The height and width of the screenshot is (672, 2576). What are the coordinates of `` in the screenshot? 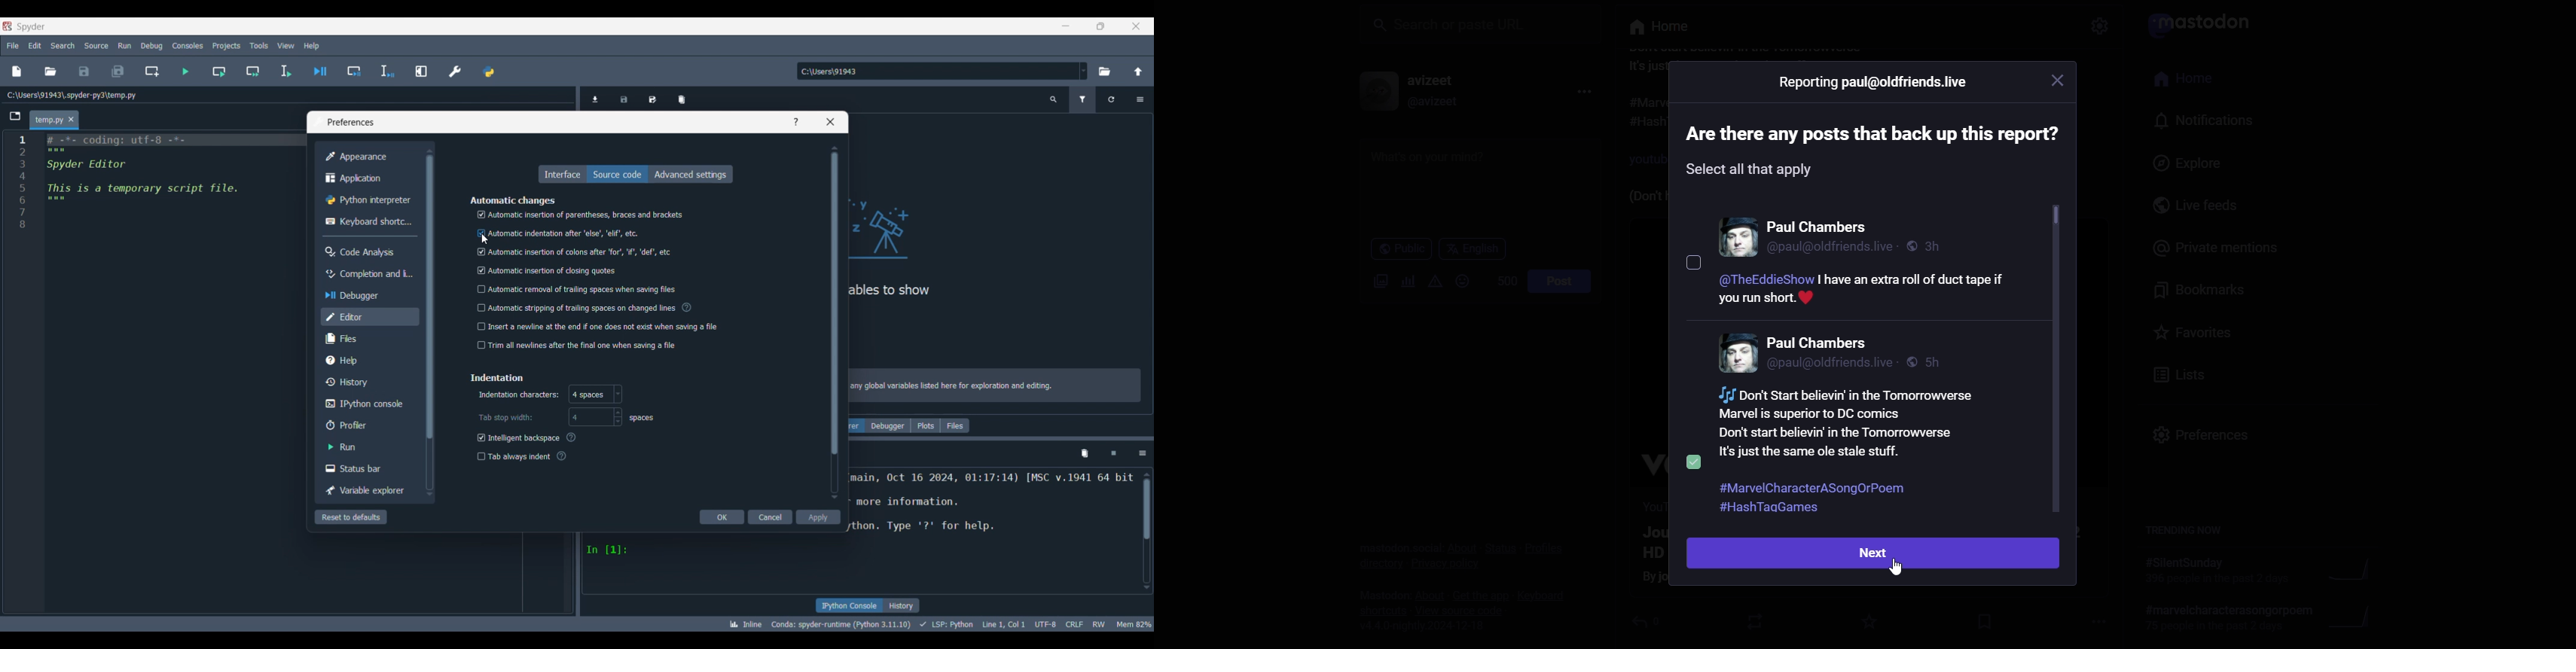 It's located at (1930, 363).